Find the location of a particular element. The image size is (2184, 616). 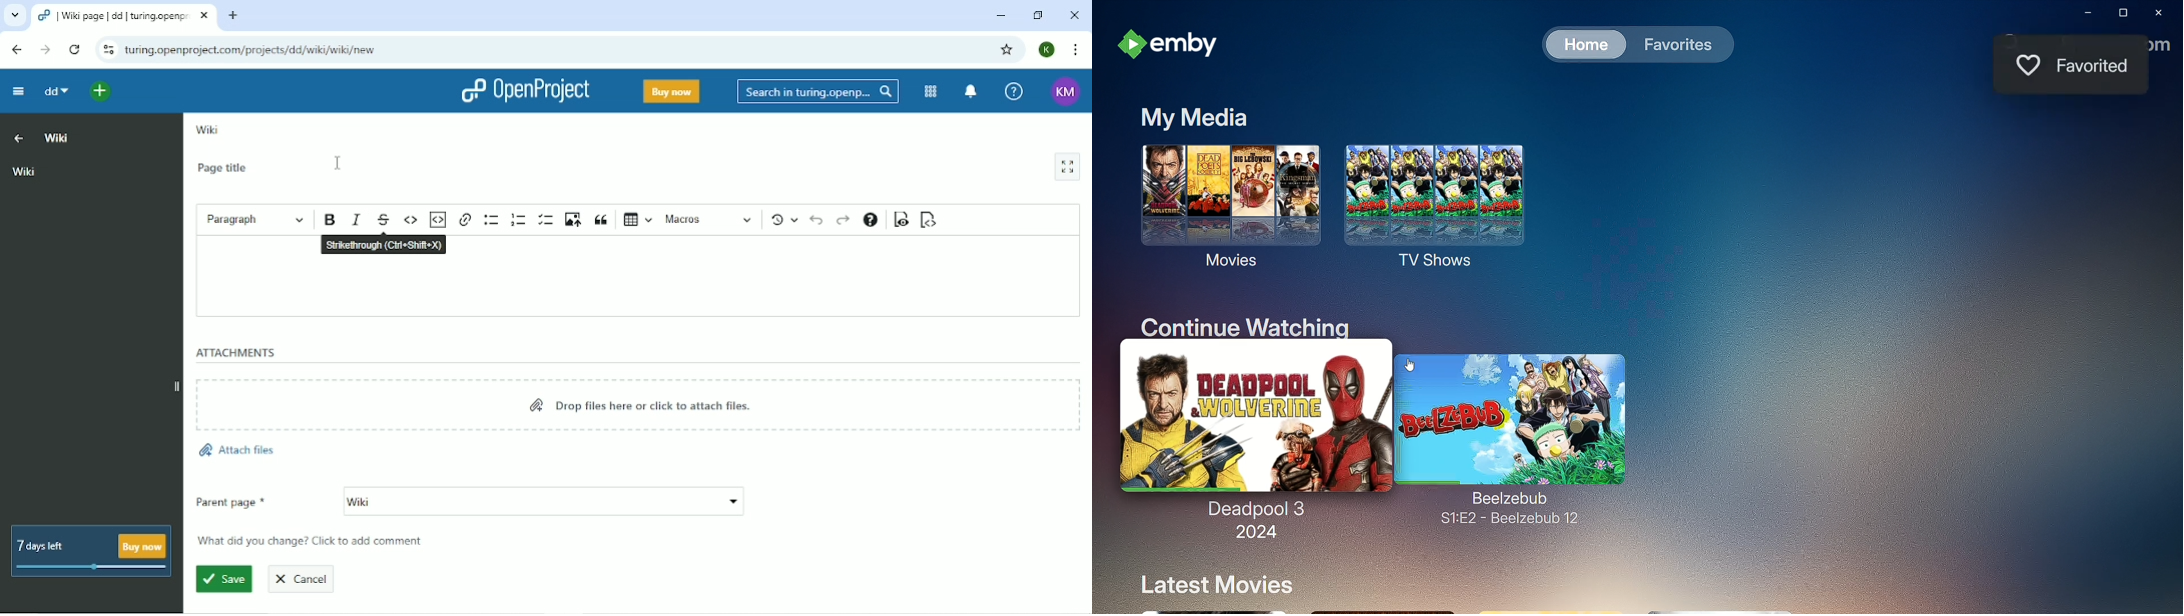

wiki is located at coordinates (528, 500).